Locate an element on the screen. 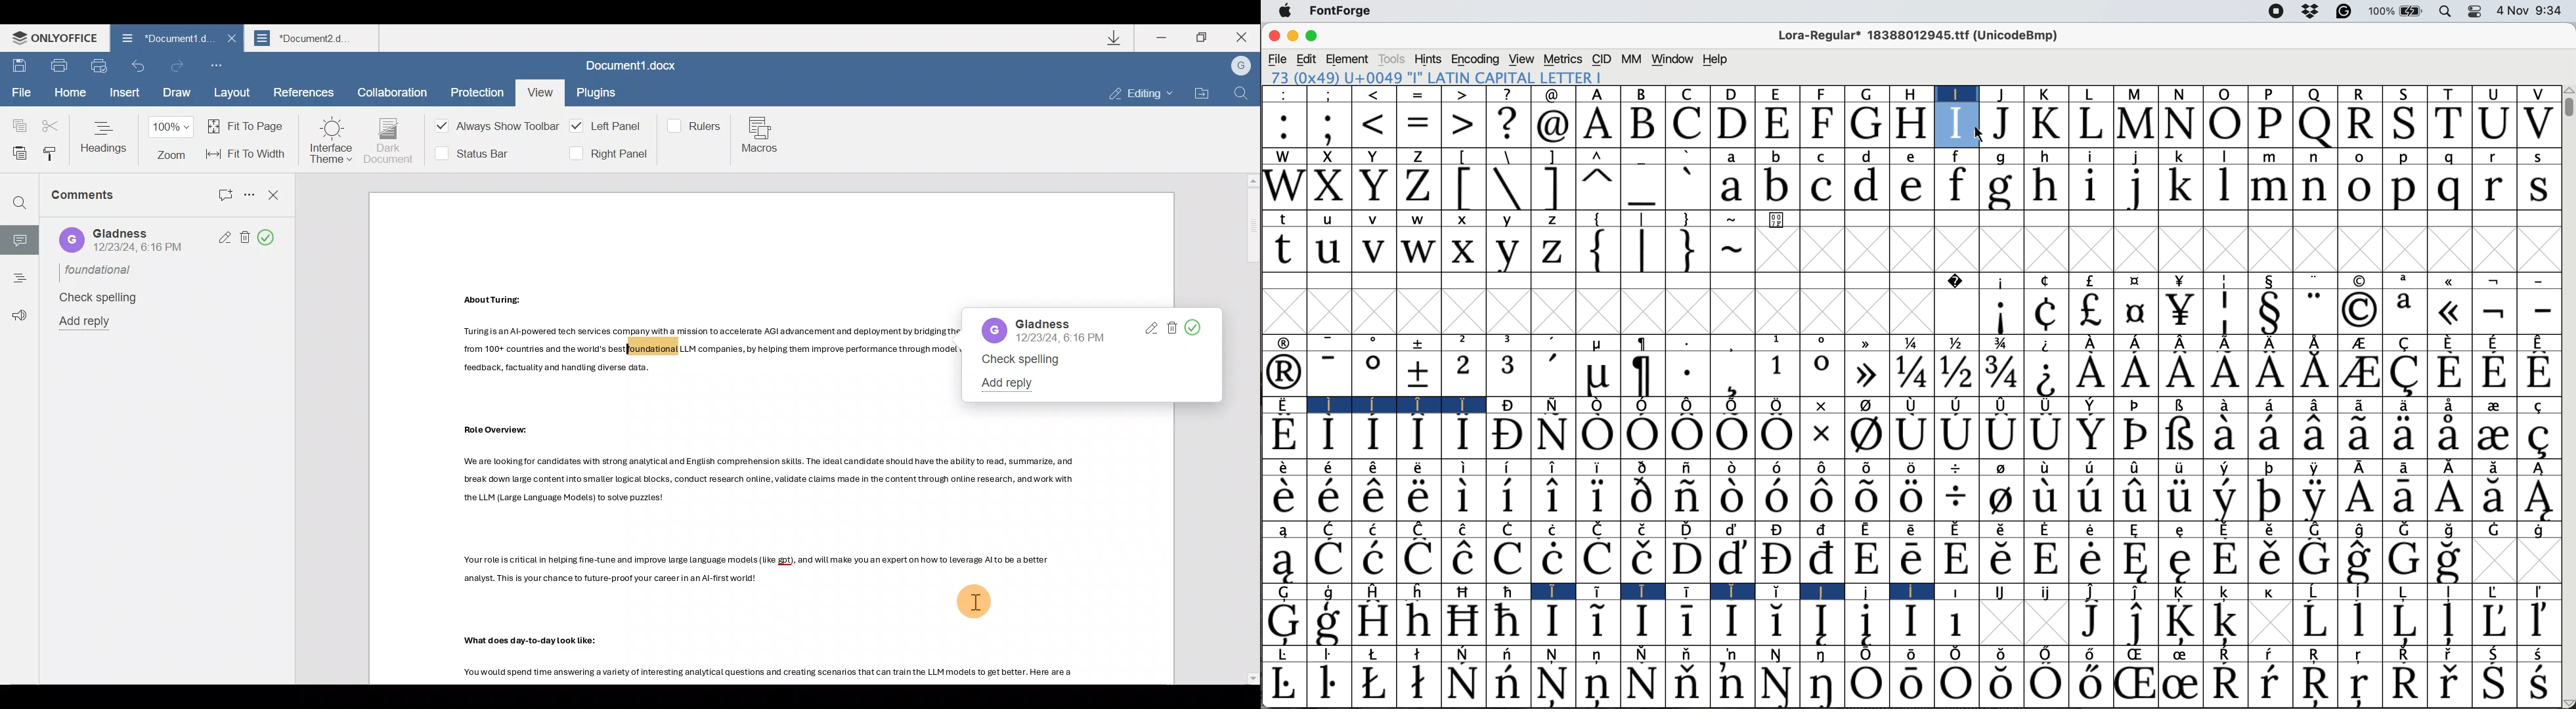 The image size is (2576, 728). Symbol is located at coordinates (1552, 622).